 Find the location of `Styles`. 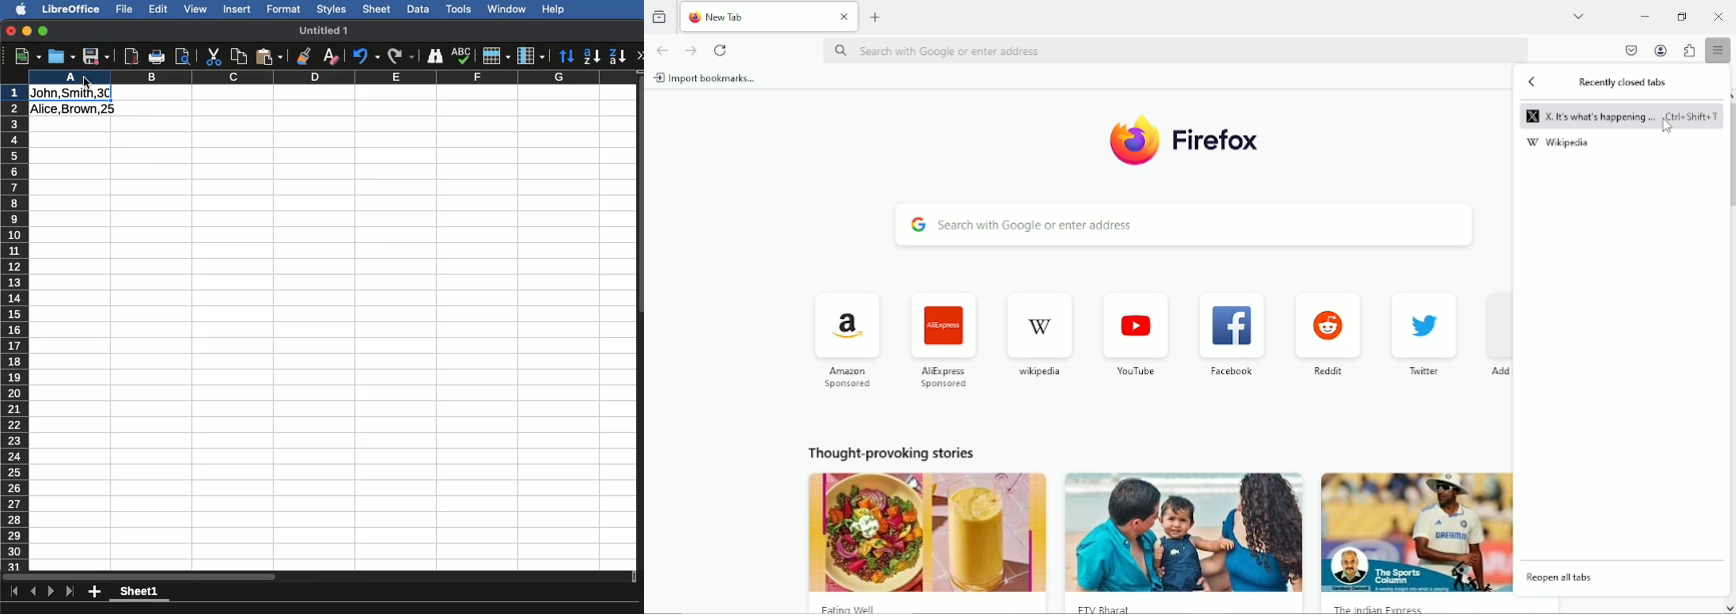

Styles is located at coordinates (332, 10).